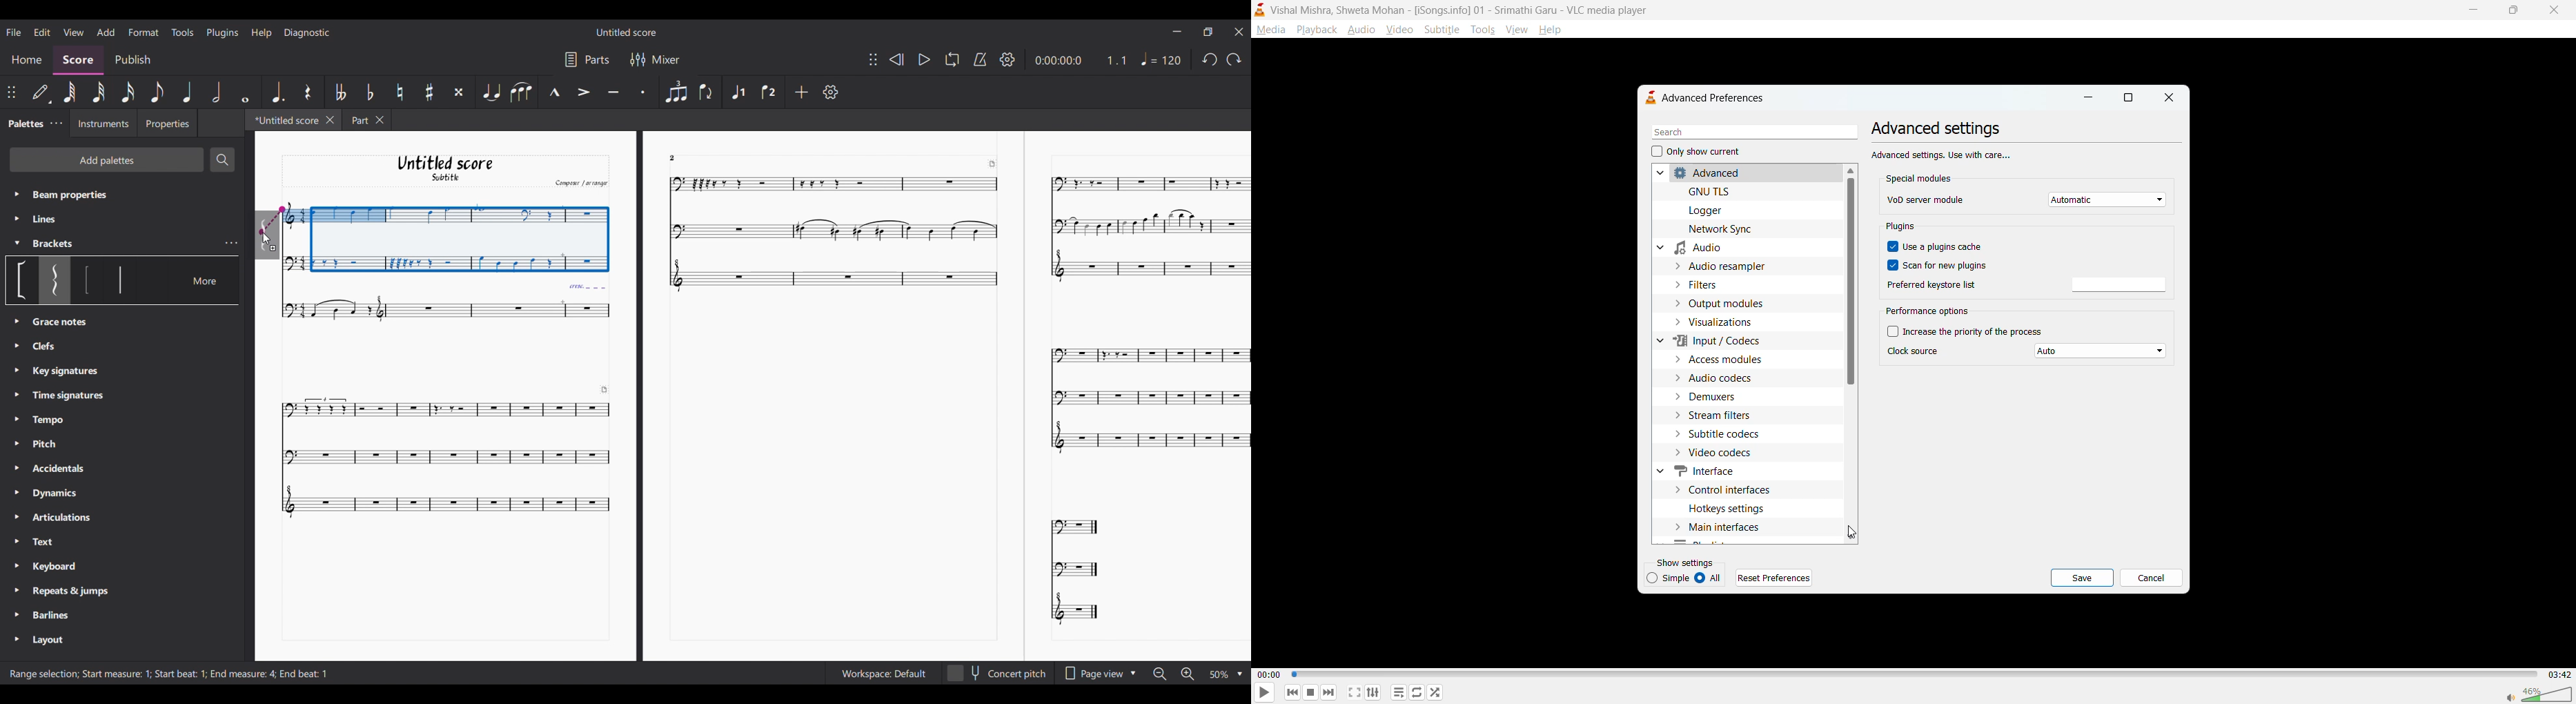  I want to click on , so click(836, 274).